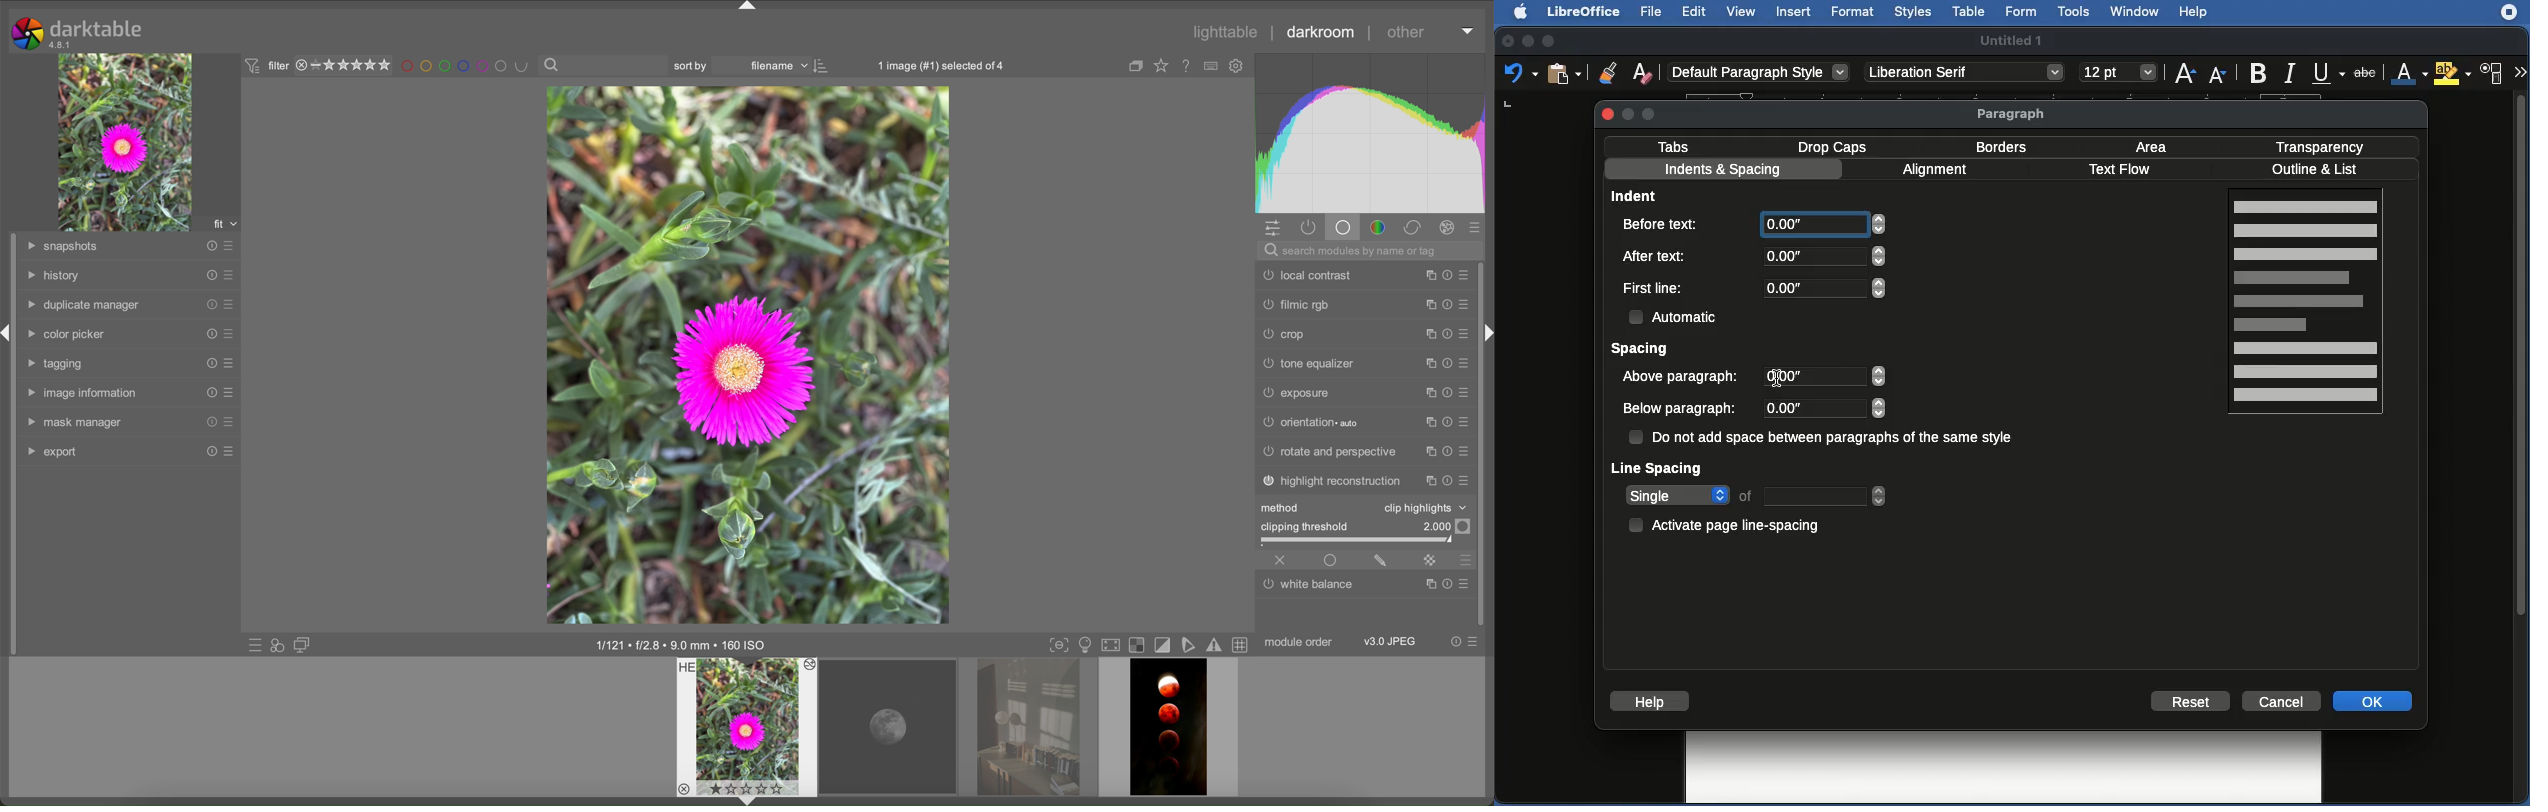  What do you see at coordinates (1217, 647) in the screenshot?
I see `gamut checking` at bounding box center [1217, 647].